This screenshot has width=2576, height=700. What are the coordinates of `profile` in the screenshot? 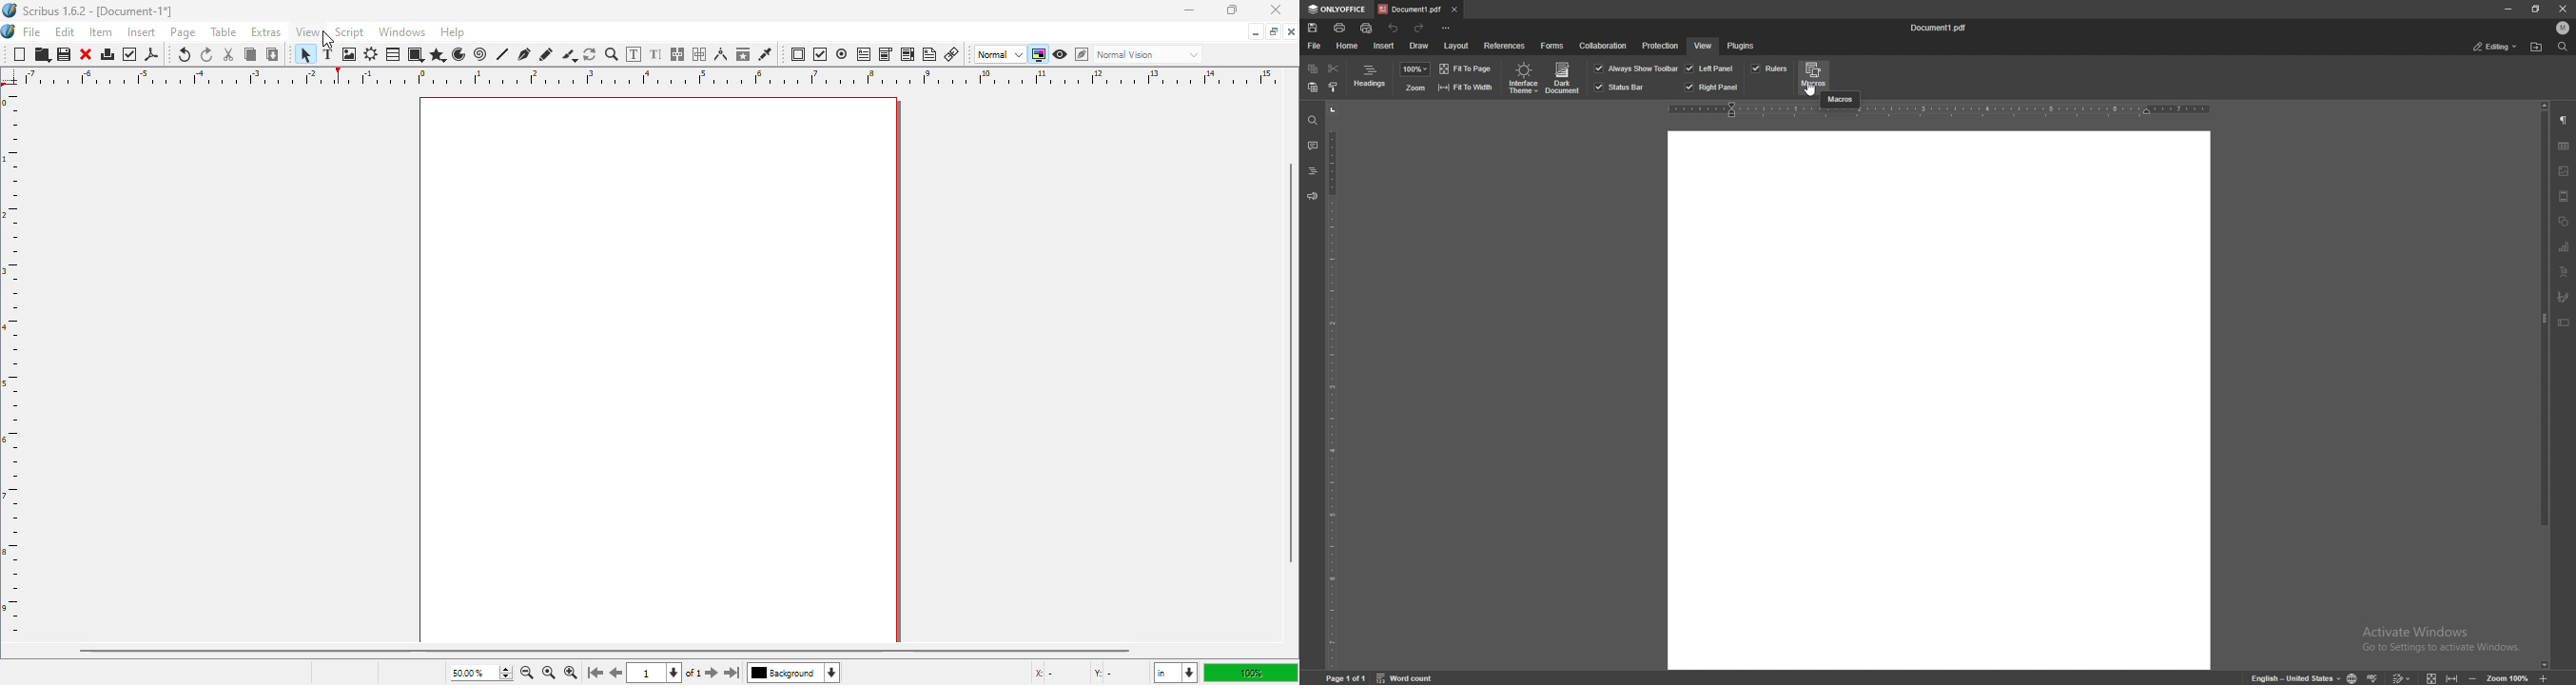 It's located at (2563, 28).